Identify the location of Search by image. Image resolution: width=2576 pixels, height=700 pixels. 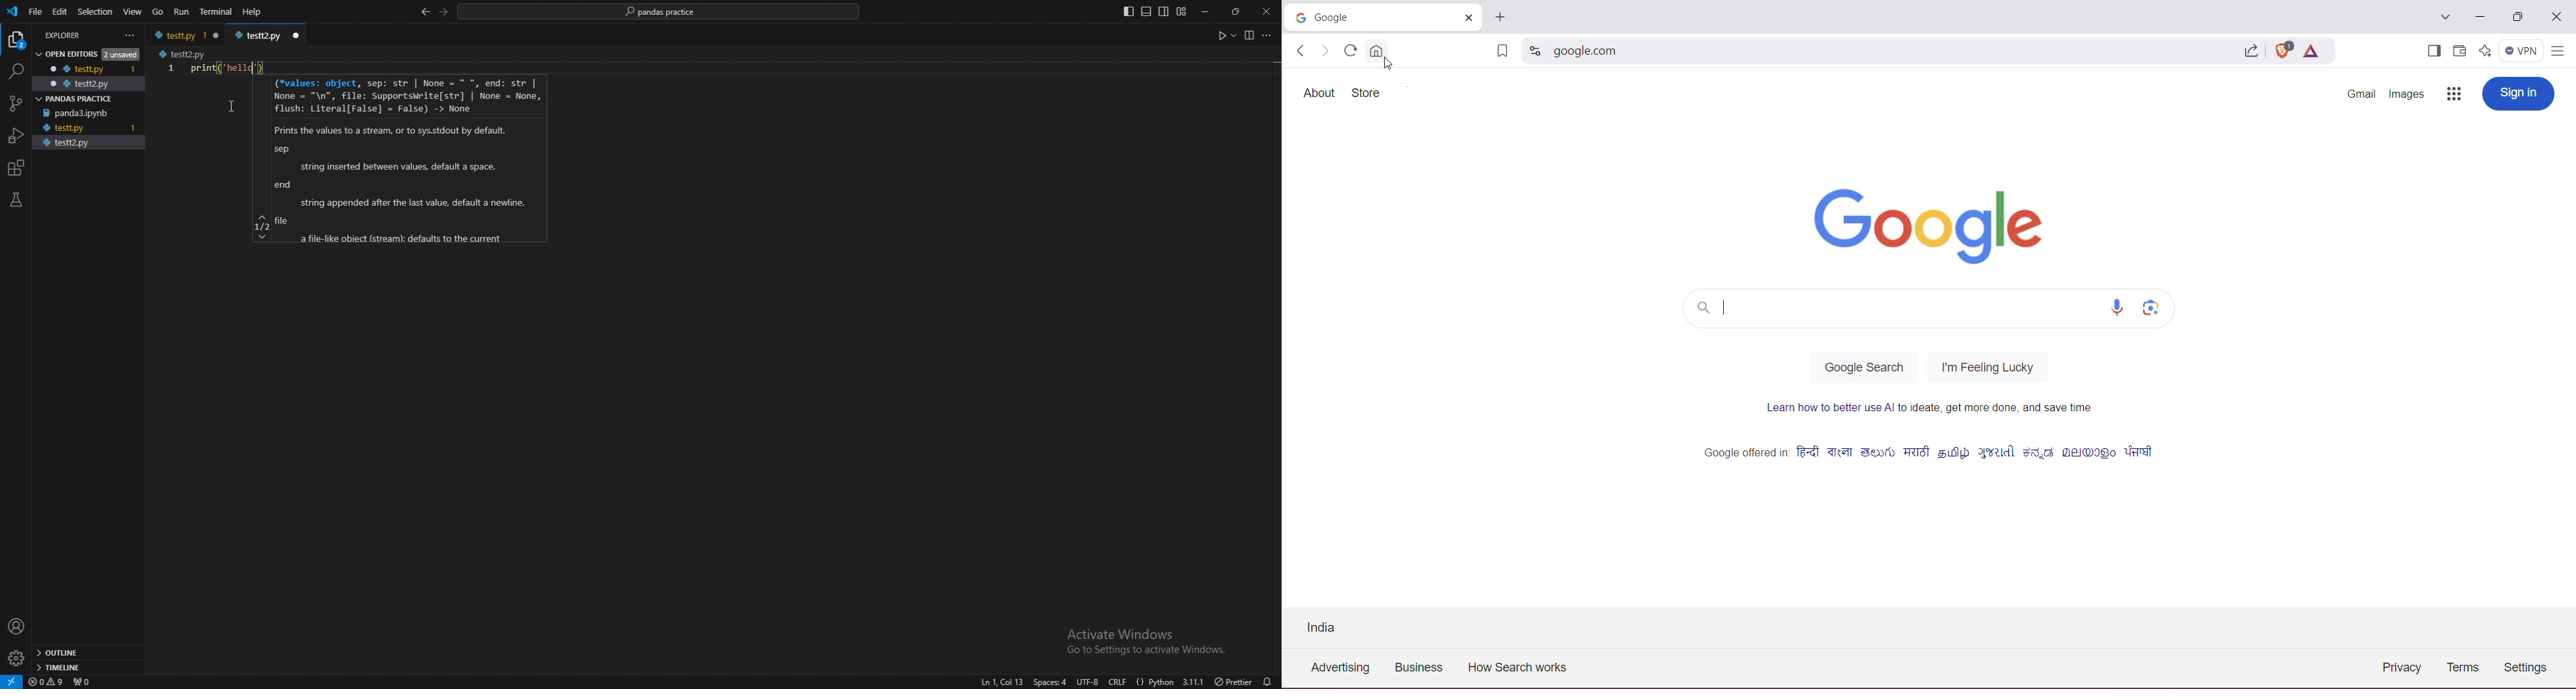
(2151, 307).